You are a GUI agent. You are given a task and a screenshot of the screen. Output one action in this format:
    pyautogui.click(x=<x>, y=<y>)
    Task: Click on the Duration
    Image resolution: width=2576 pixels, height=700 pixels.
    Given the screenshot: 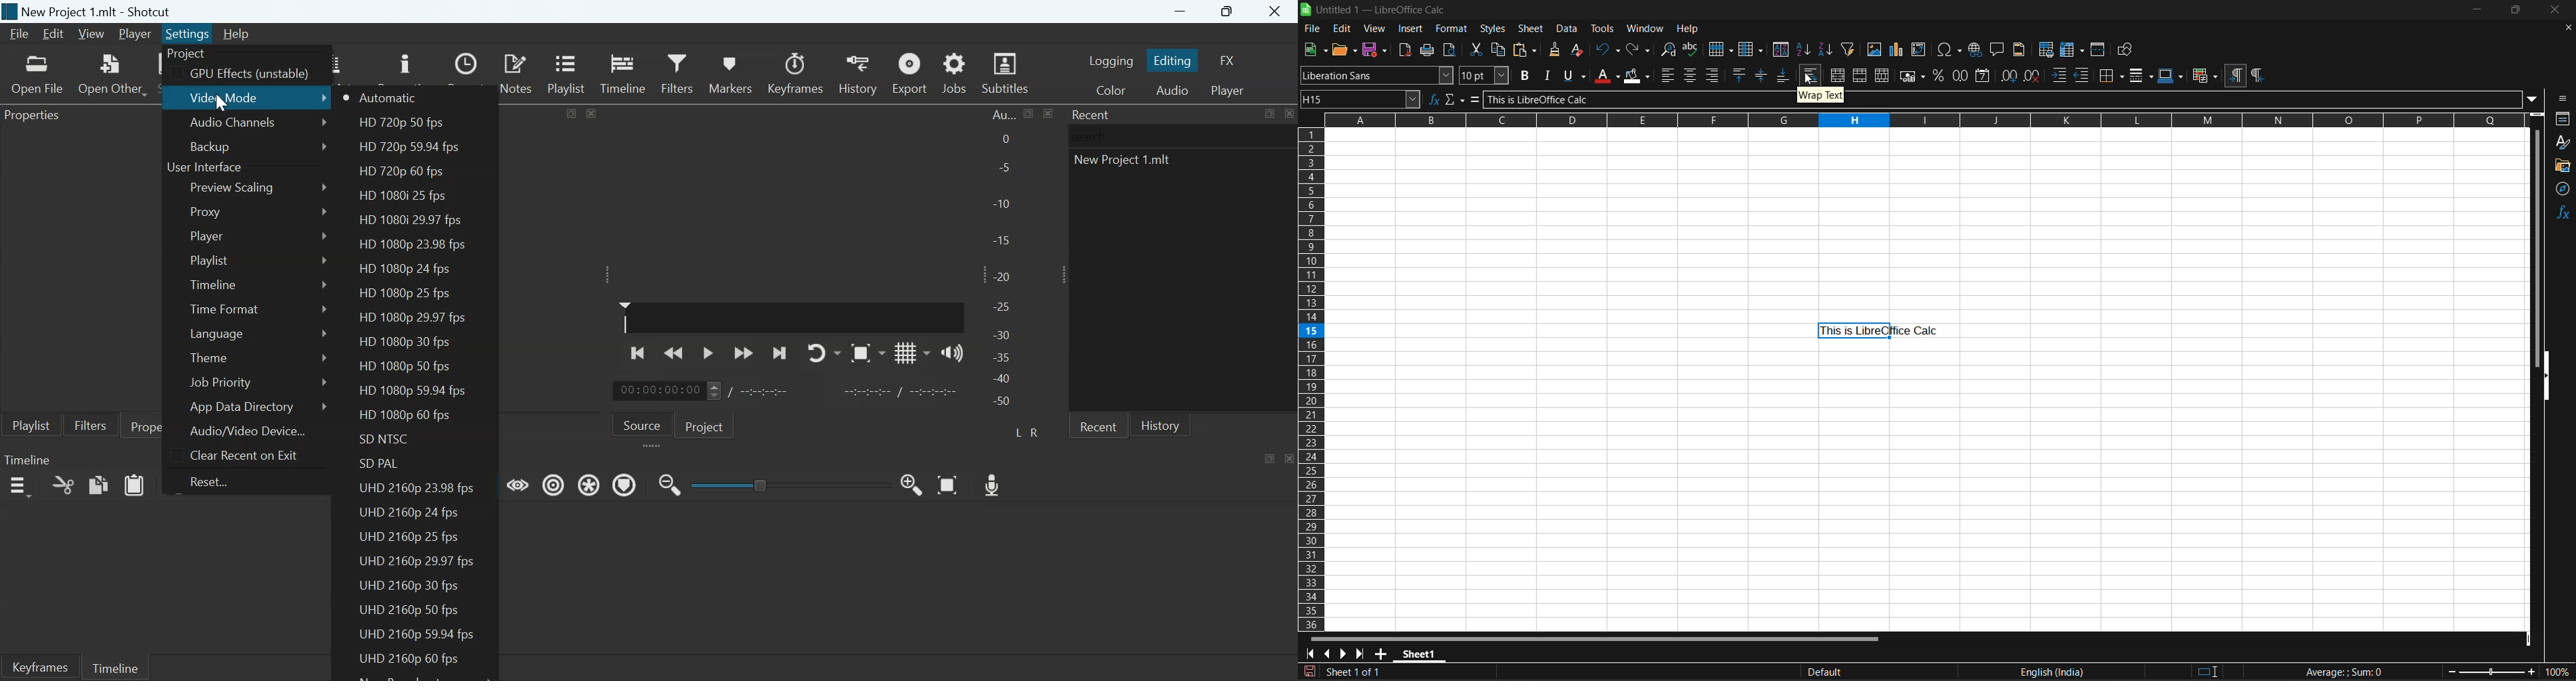 What is the action you would take?
    pyautogui.click(x=766, y=391)
    